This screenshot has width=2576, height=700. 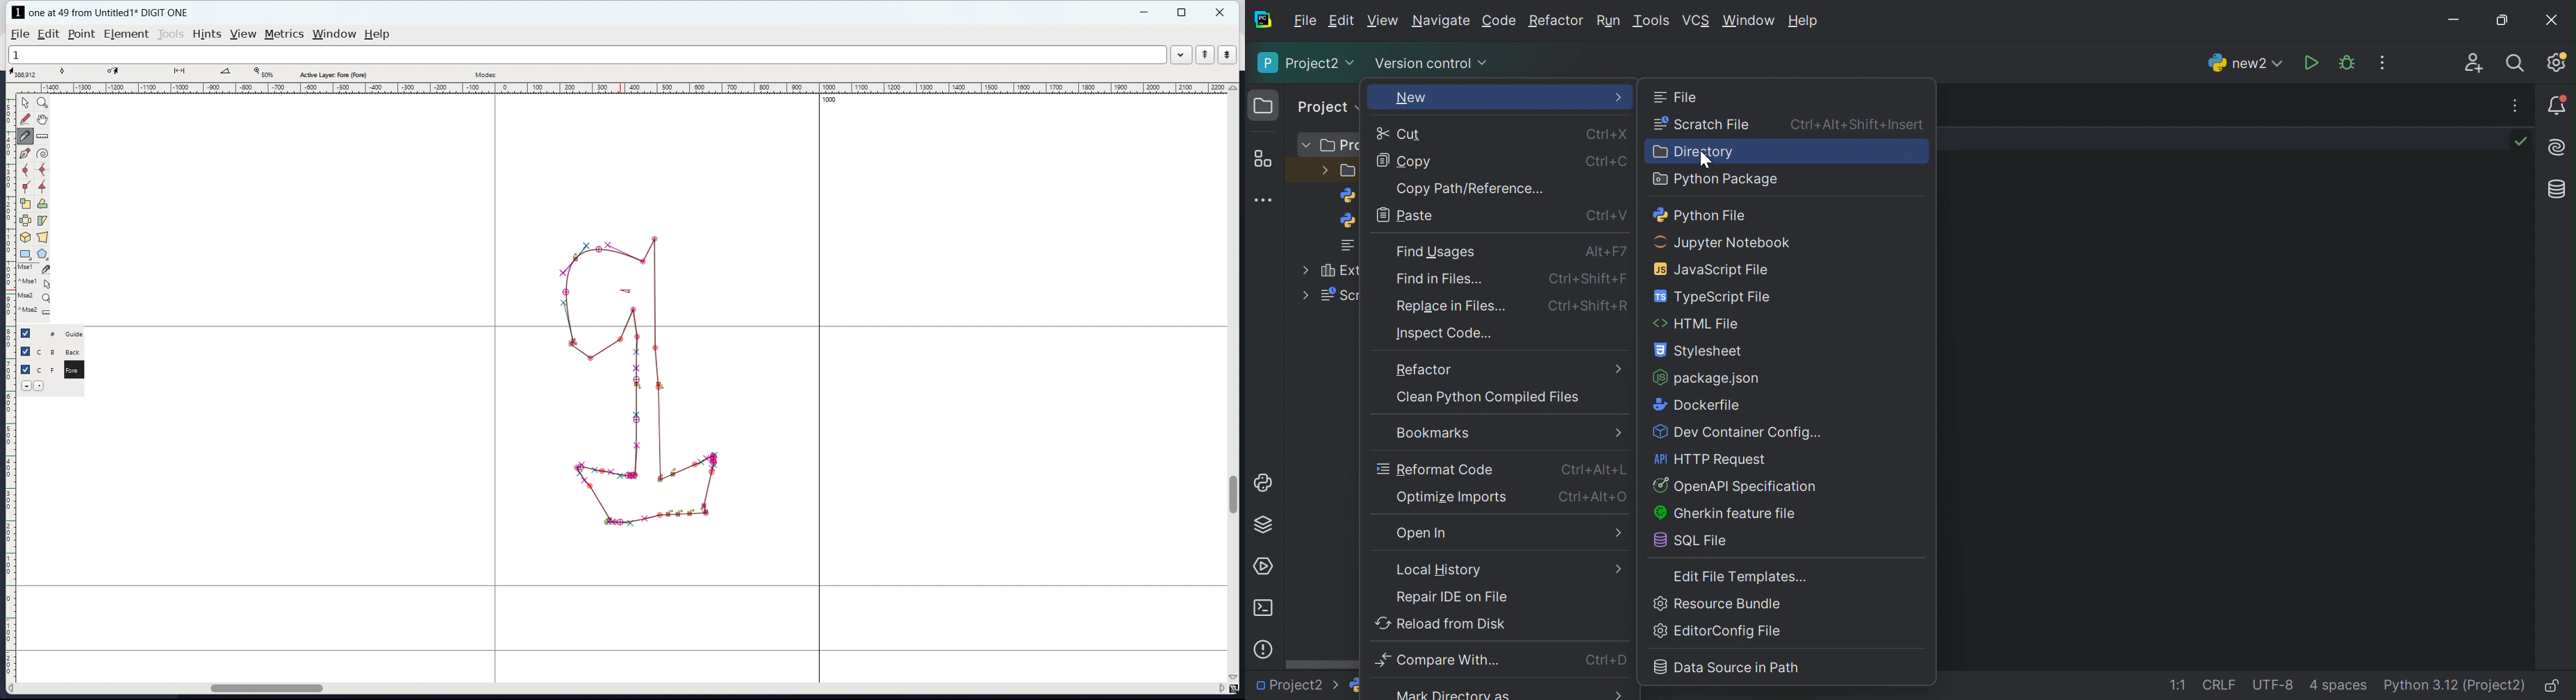 What do you see at coordinates (1263, 650) in the screenshot?
I see `Problems` at bounding box center [1263, 650].